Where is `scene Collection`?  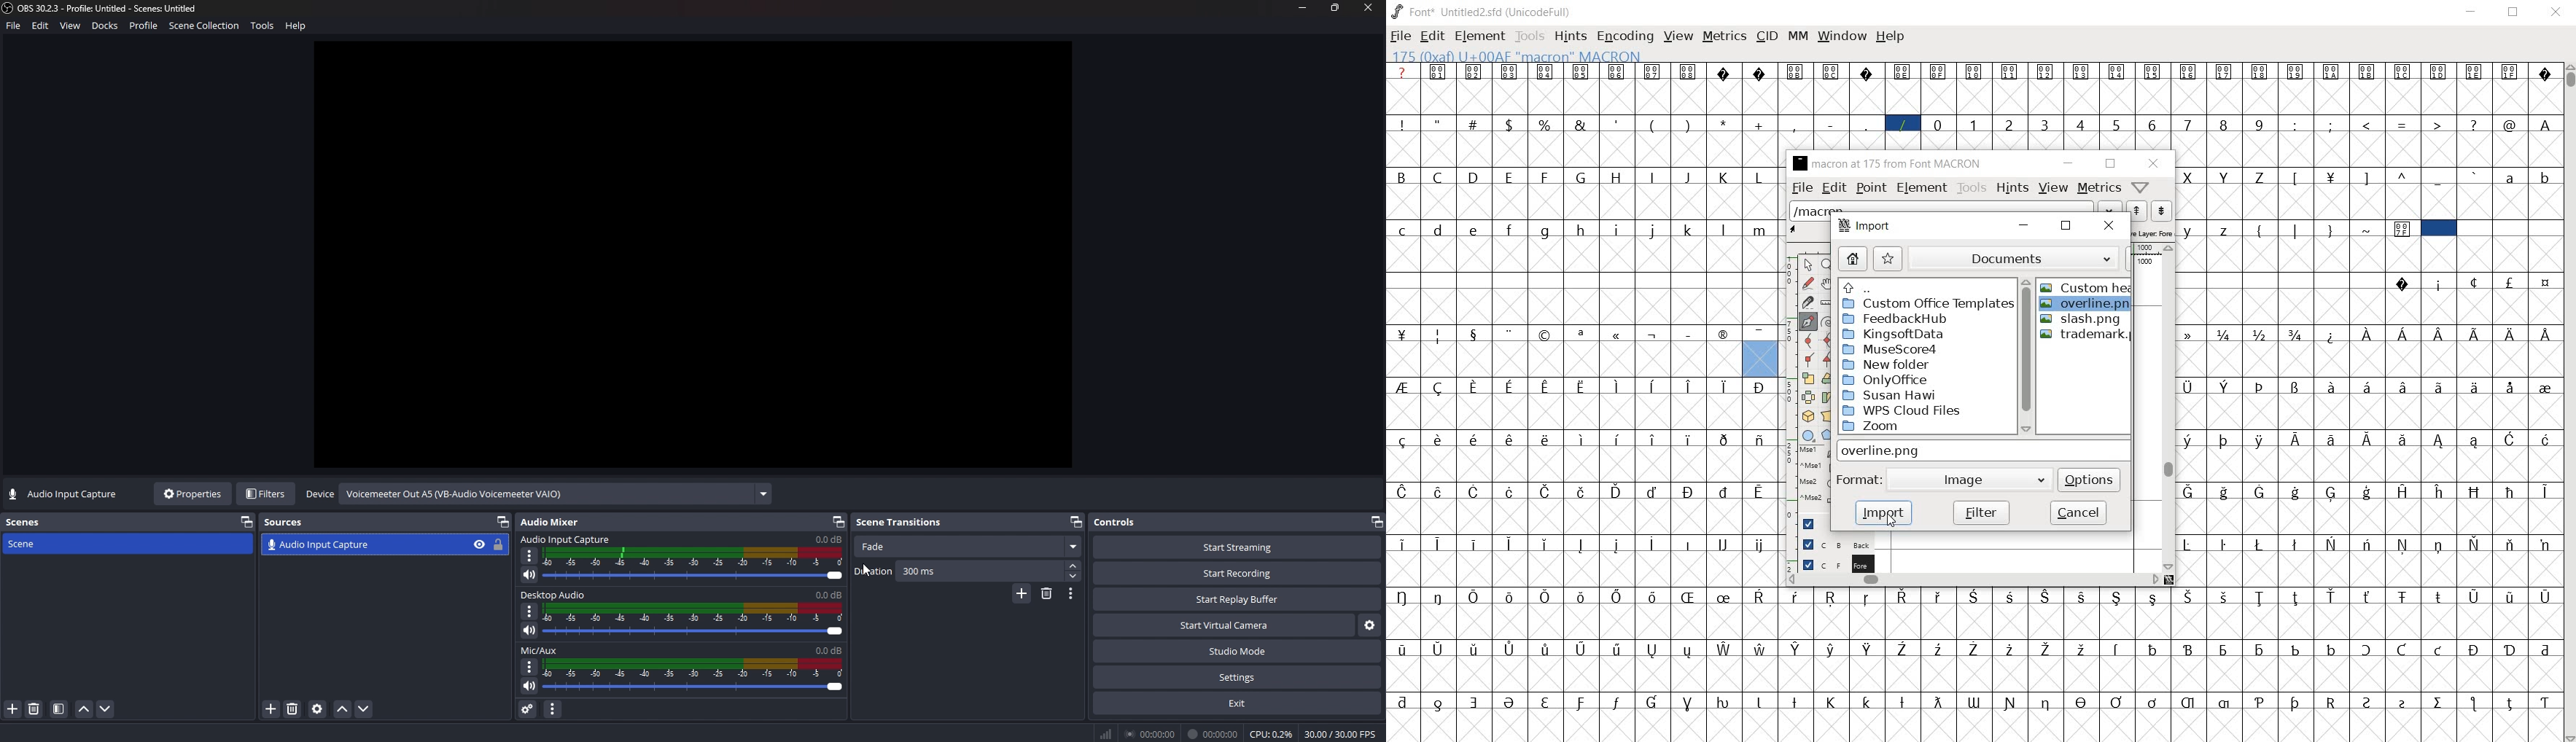 scene Collection is located at coordinates (206, 27).